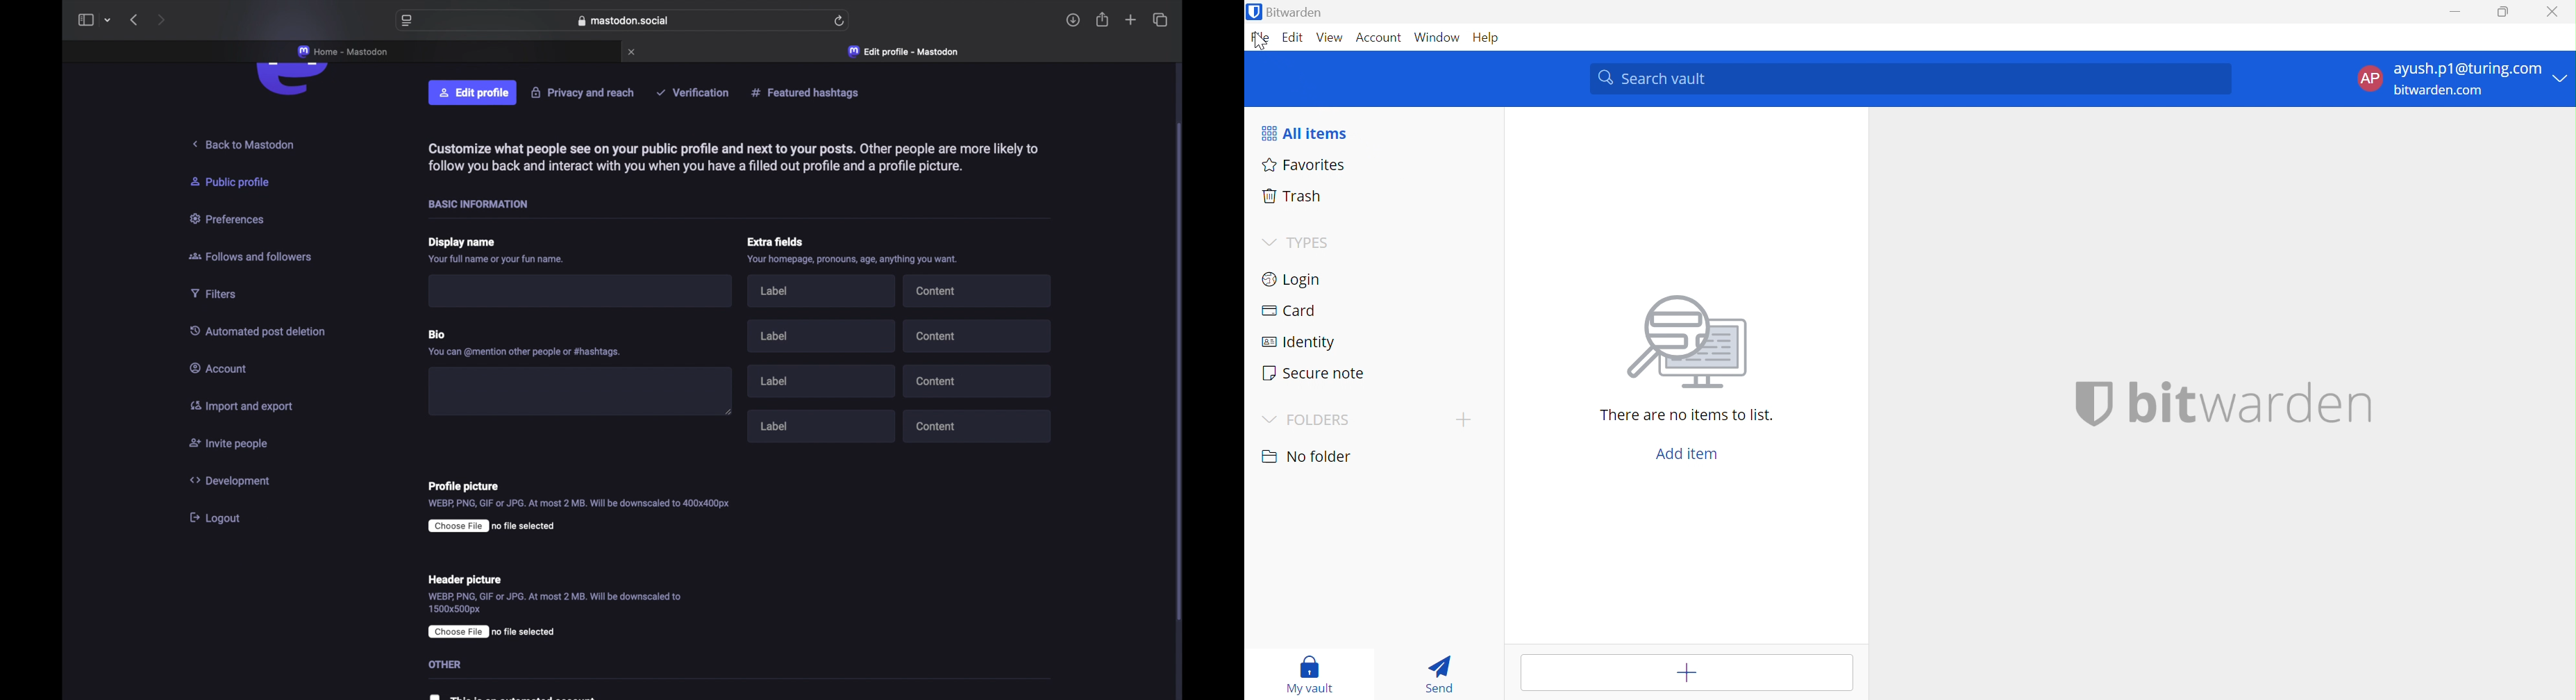 This screenshot has width=2576, height=700. I want to click on There are no items to list., so click(1687, 416).